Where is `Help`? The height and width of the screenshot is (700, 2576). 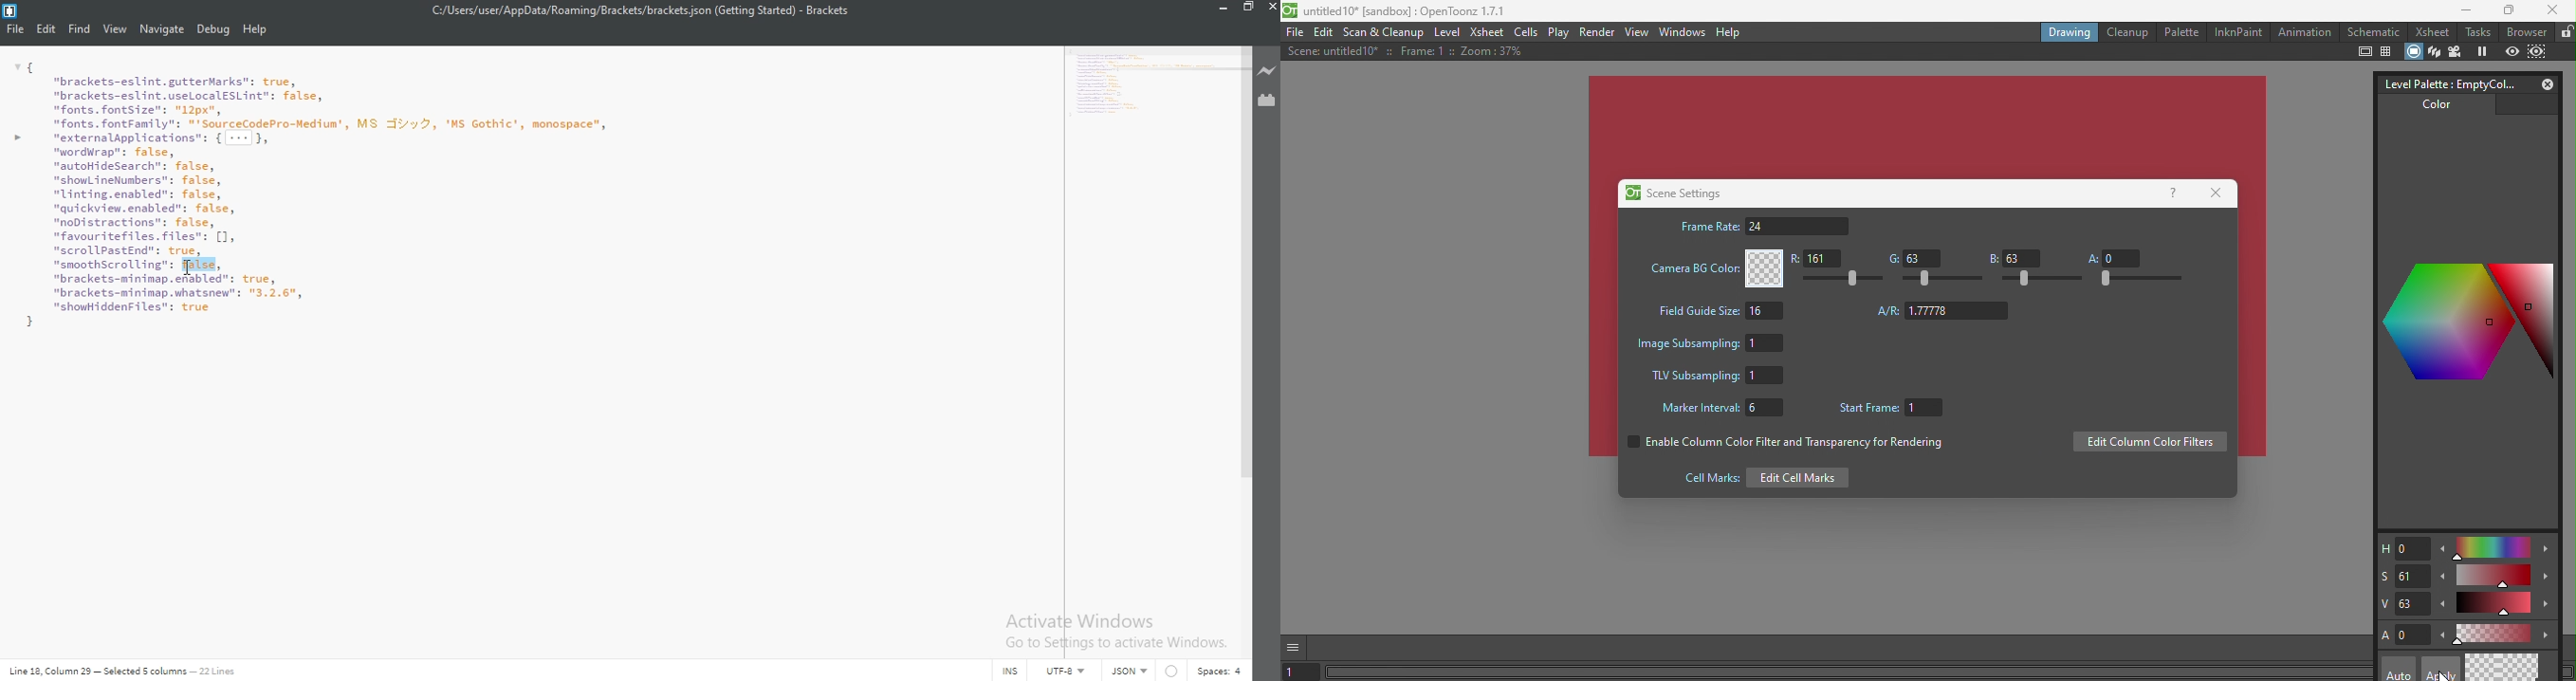 Help is located at coordinates (1731, 32).